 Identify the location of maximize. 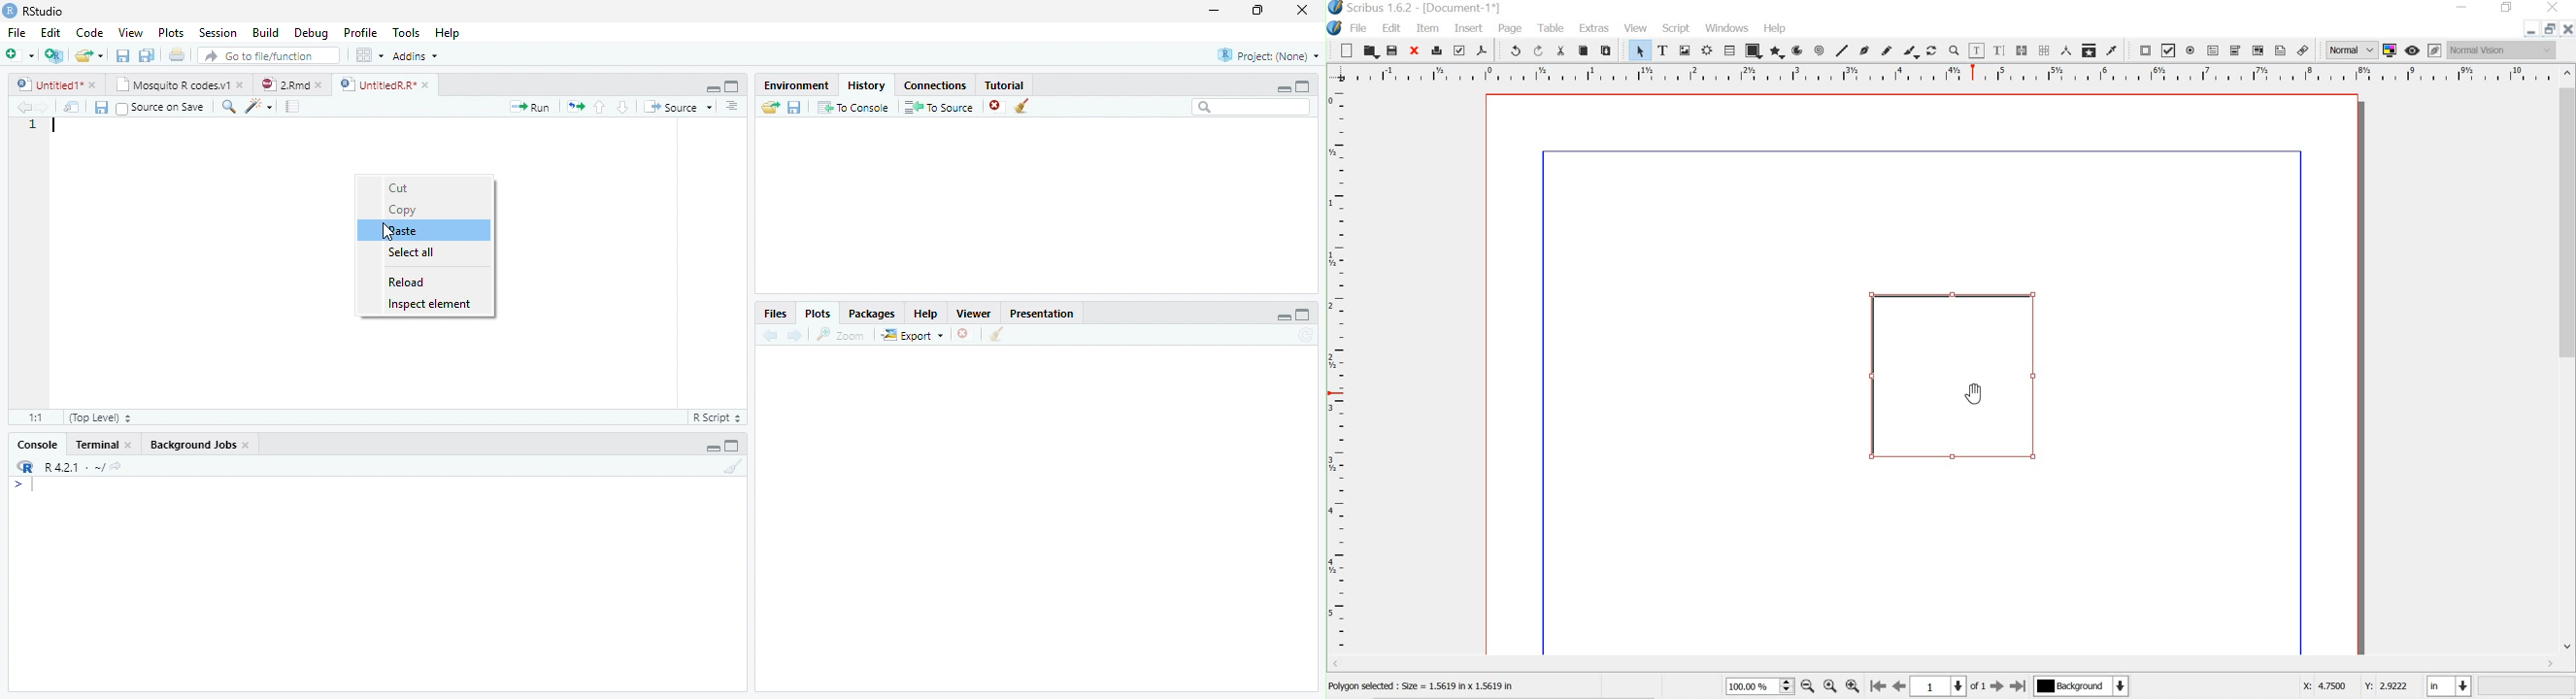
(732, 85).